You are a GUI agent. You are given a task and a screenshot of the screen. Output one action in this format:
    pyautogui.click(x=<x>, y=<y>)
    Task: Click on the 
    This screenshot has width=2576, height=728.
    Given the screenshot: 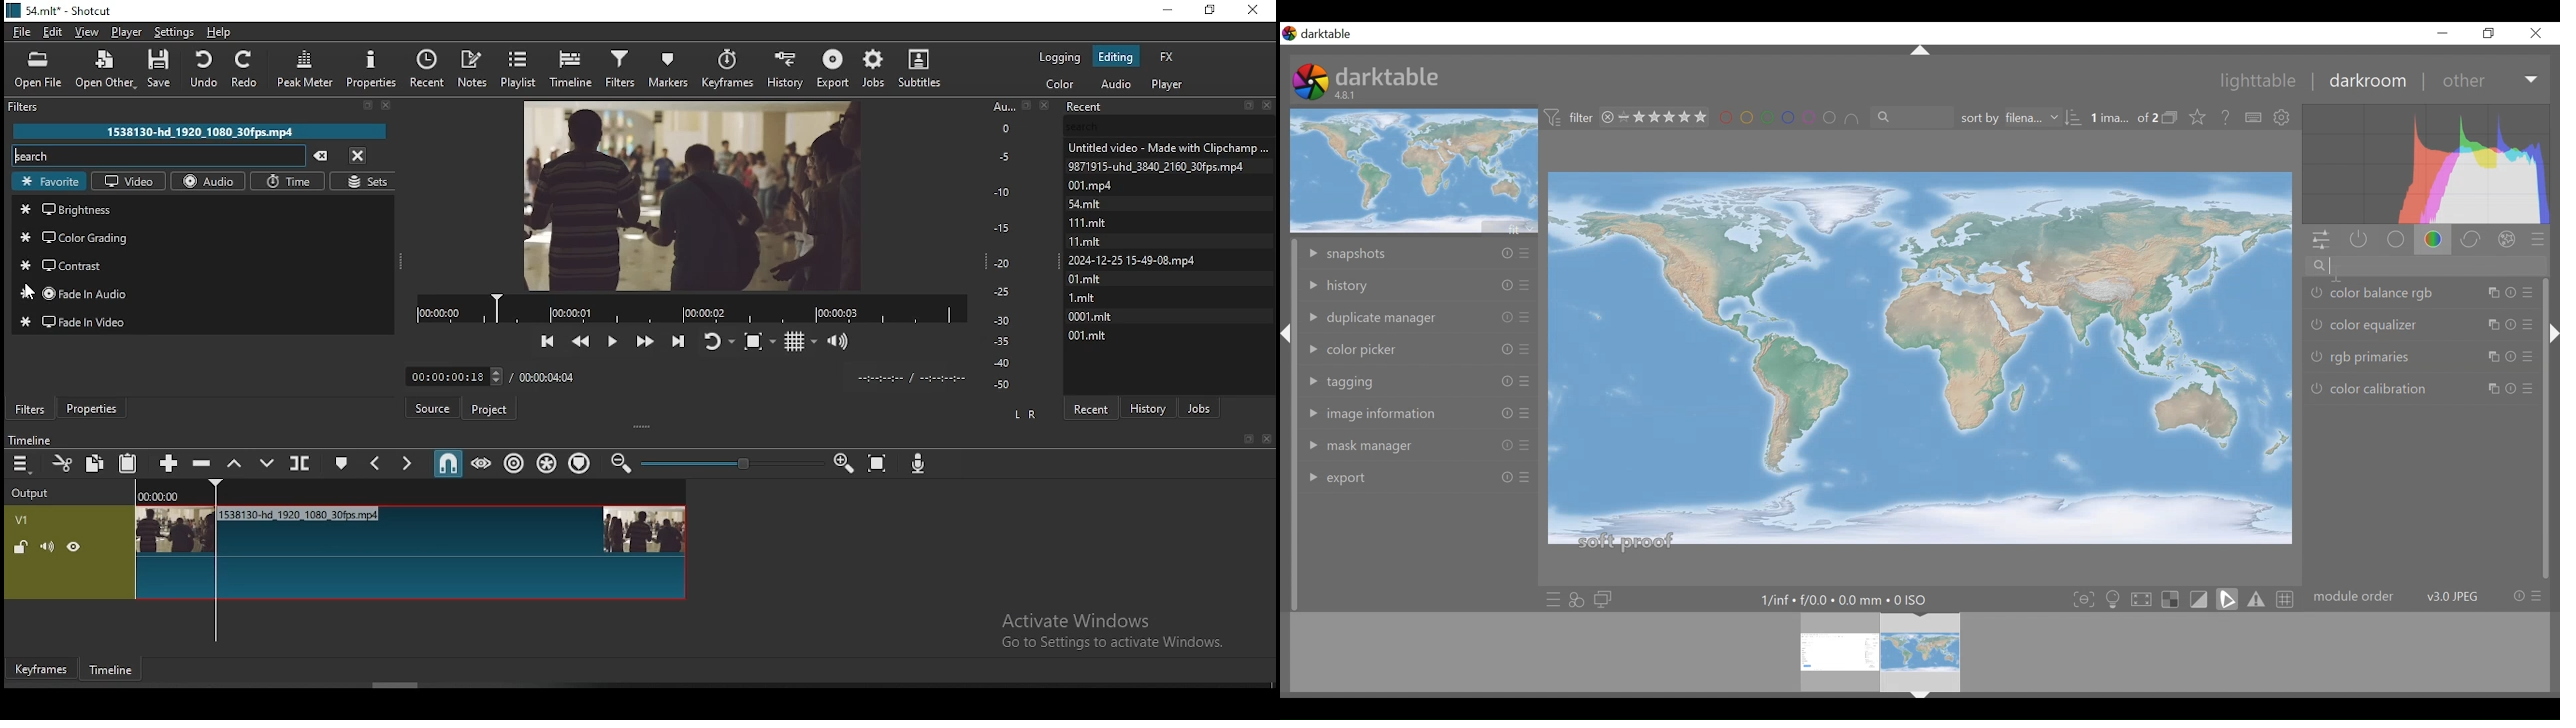 What is the action you would take?
    pyautogui.click(x=1504, y=253)
    